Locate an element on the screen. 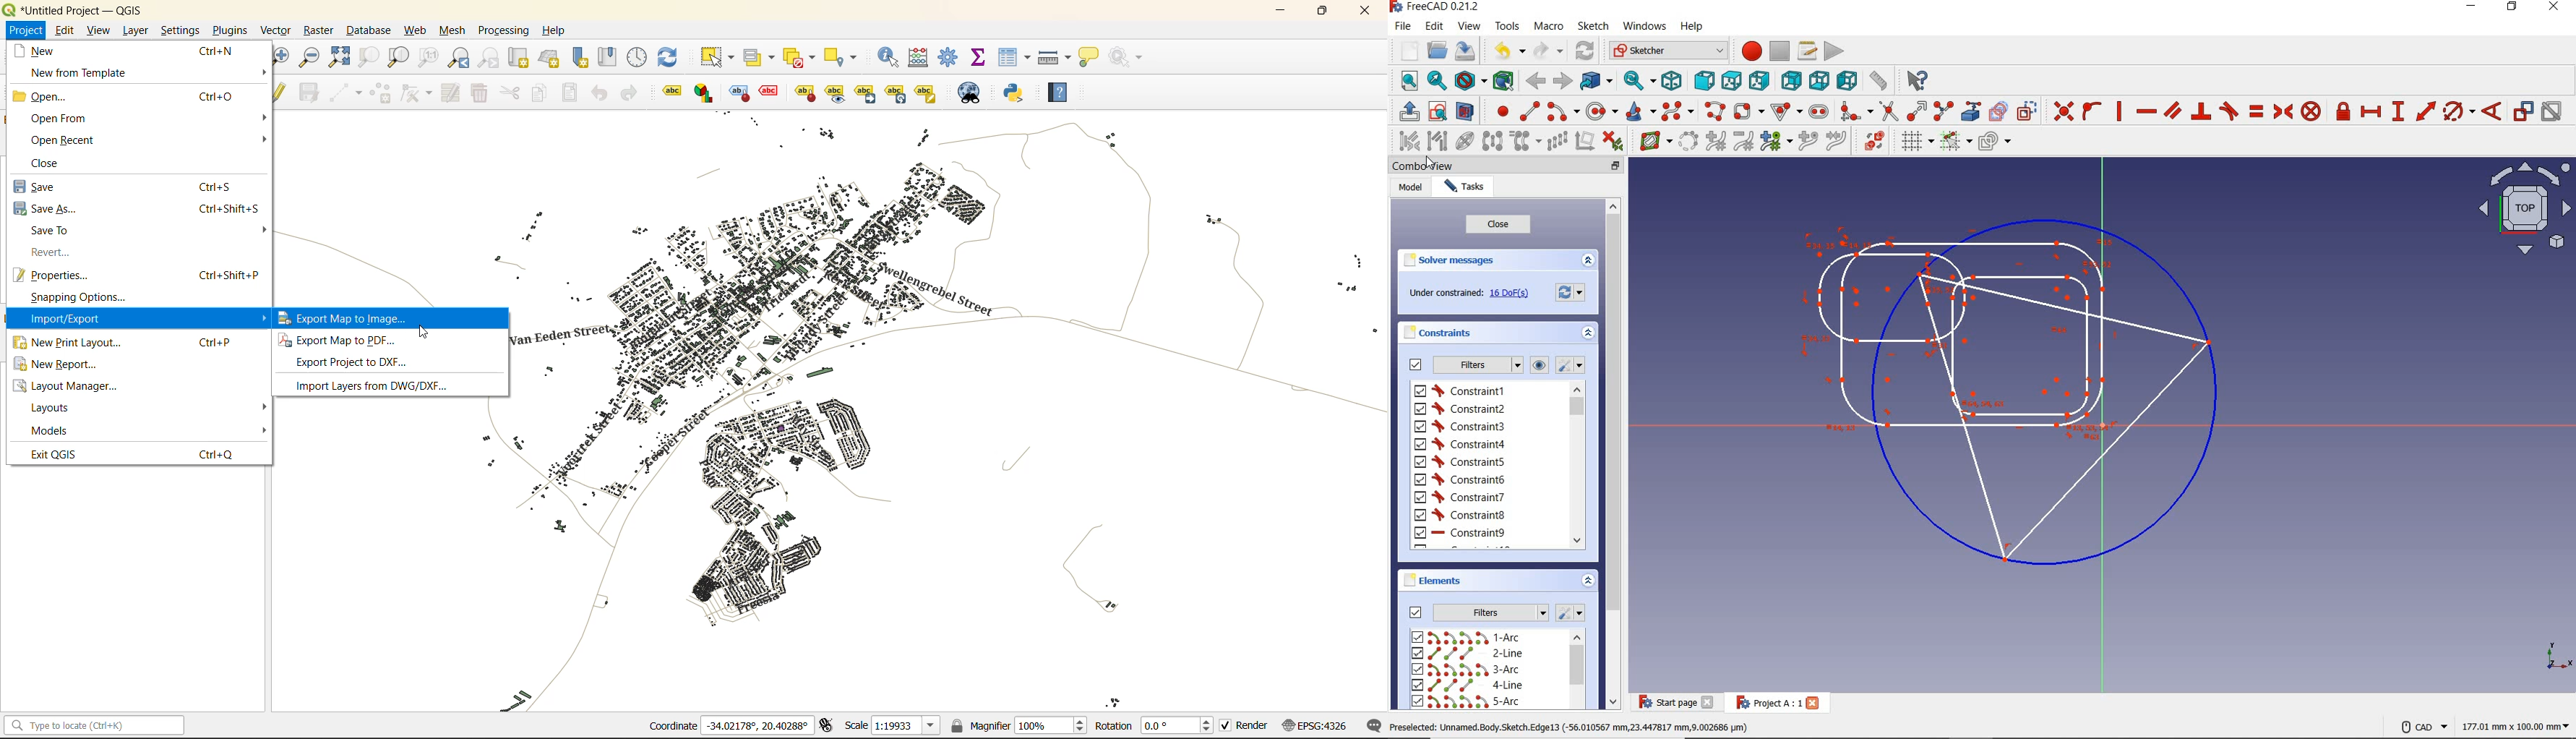 This screenshot has width=2576, height=756. constrain symmetrical is located at coordinates (2283, 111).